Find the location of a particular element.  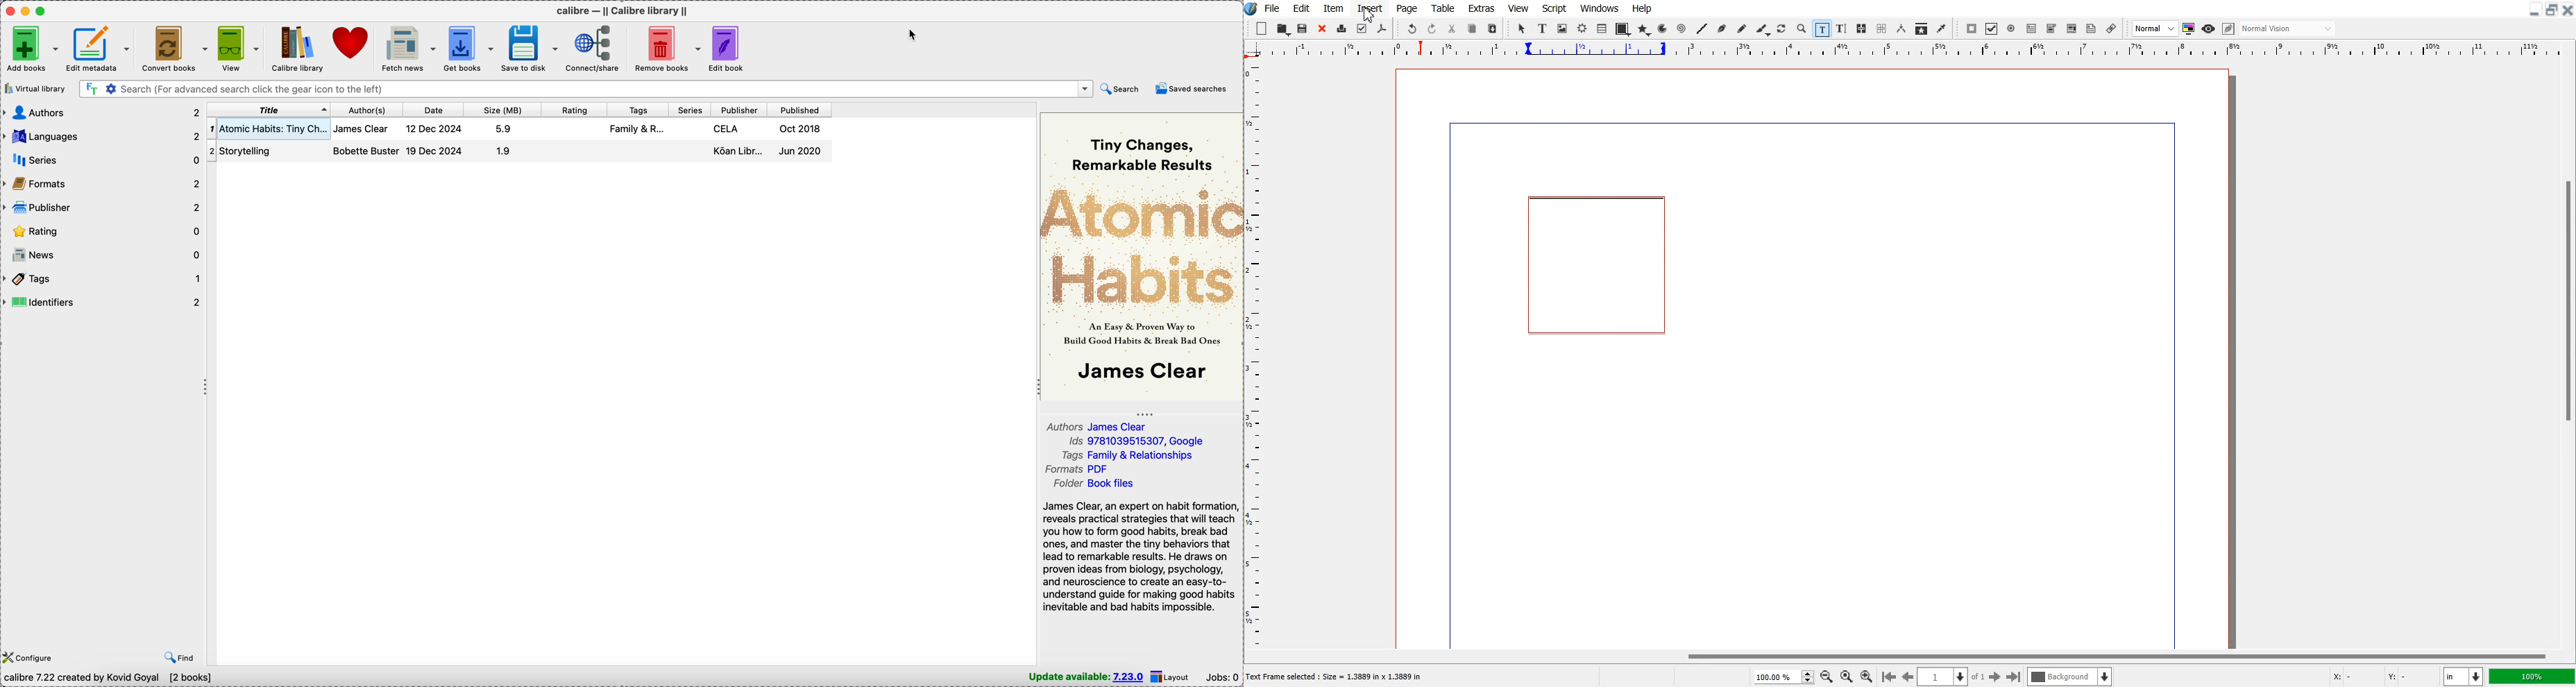

 close Calibre is located at coordinates (9, 11).